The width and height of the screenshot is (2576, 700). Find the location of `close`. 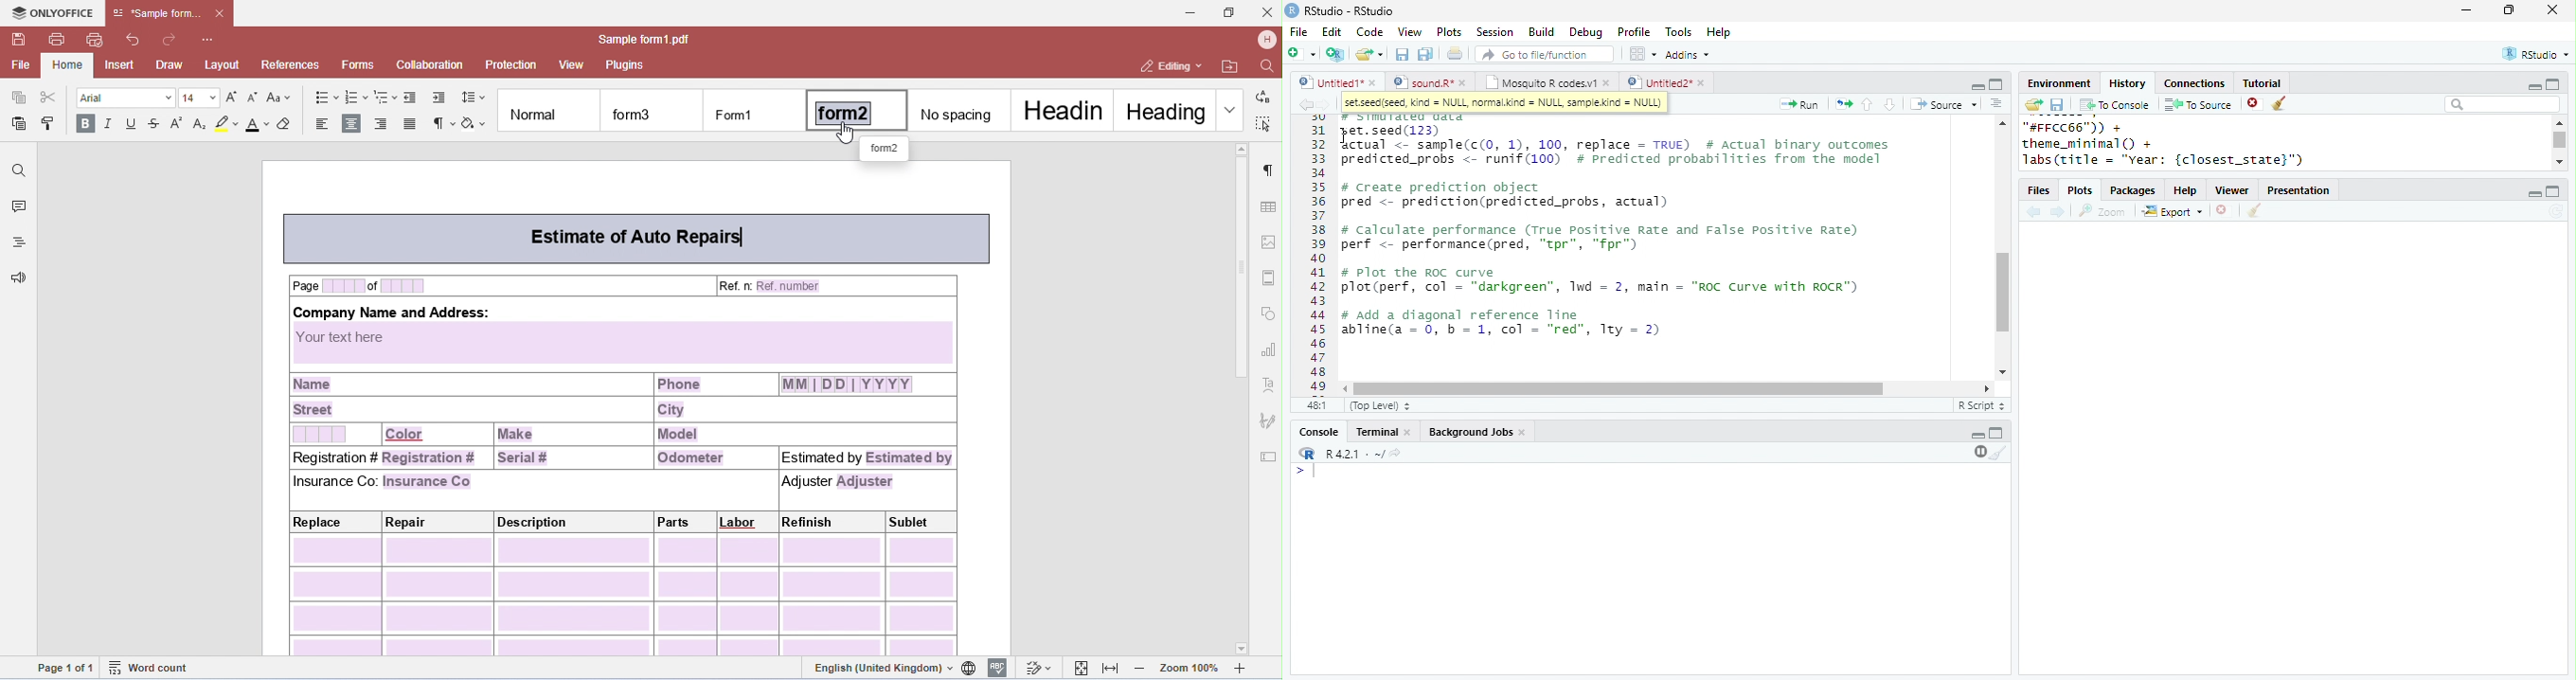

close is located at coordinates (1704, 83).